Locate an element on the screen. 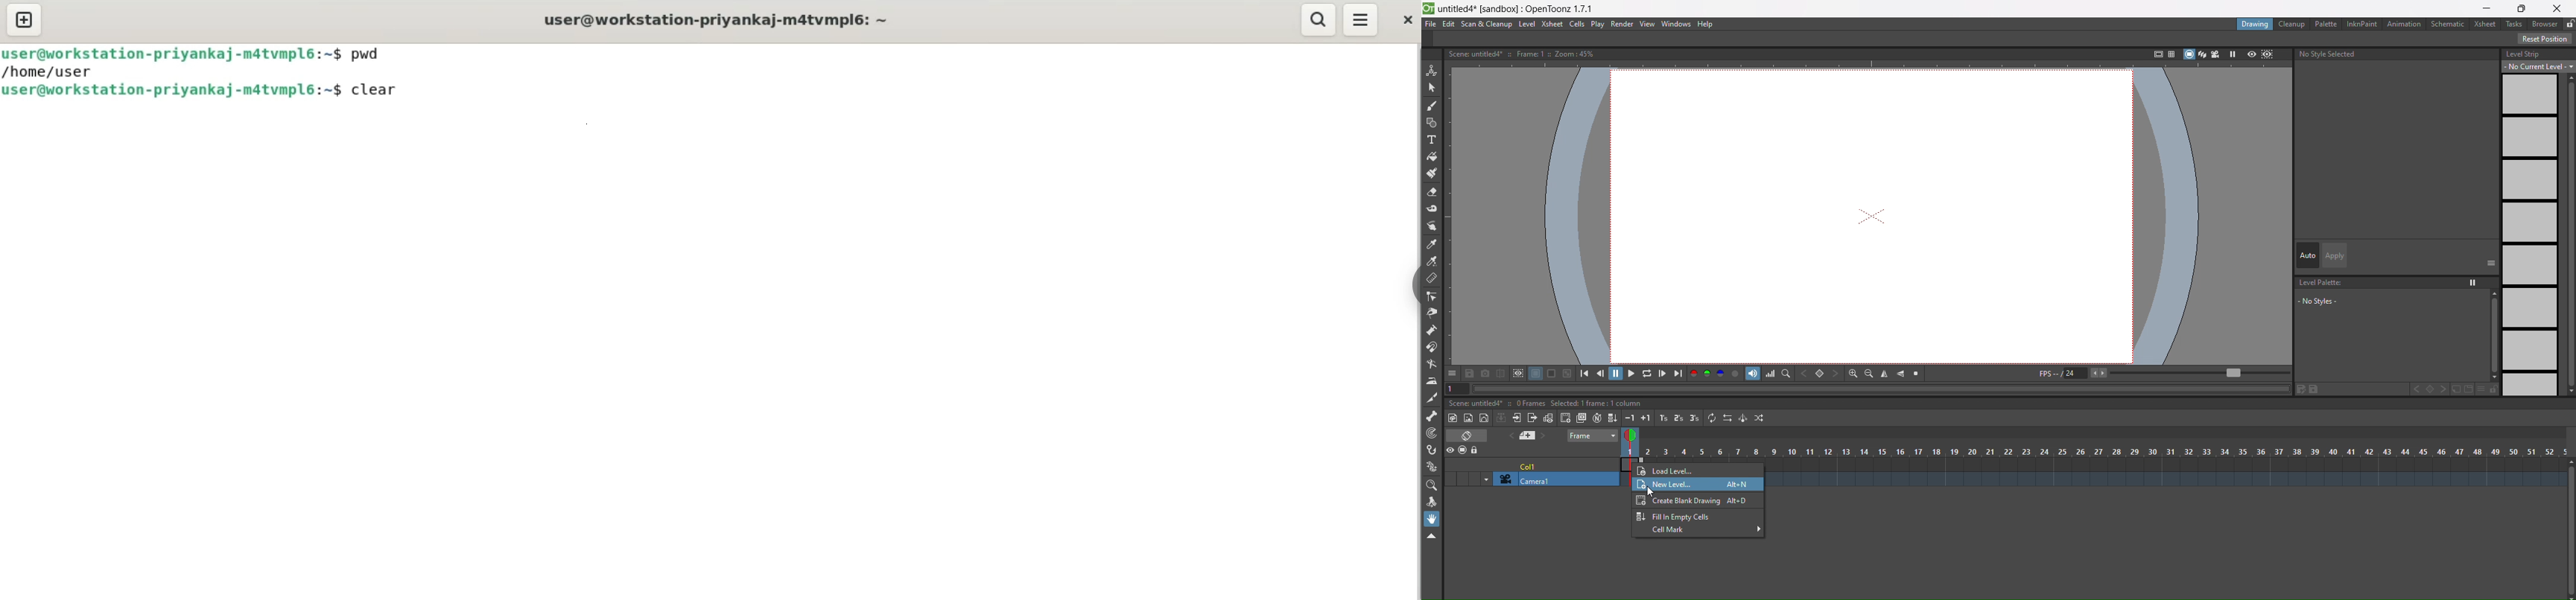 The image size is (2576, 616). file and folder is located at coordinates (2463, 389).